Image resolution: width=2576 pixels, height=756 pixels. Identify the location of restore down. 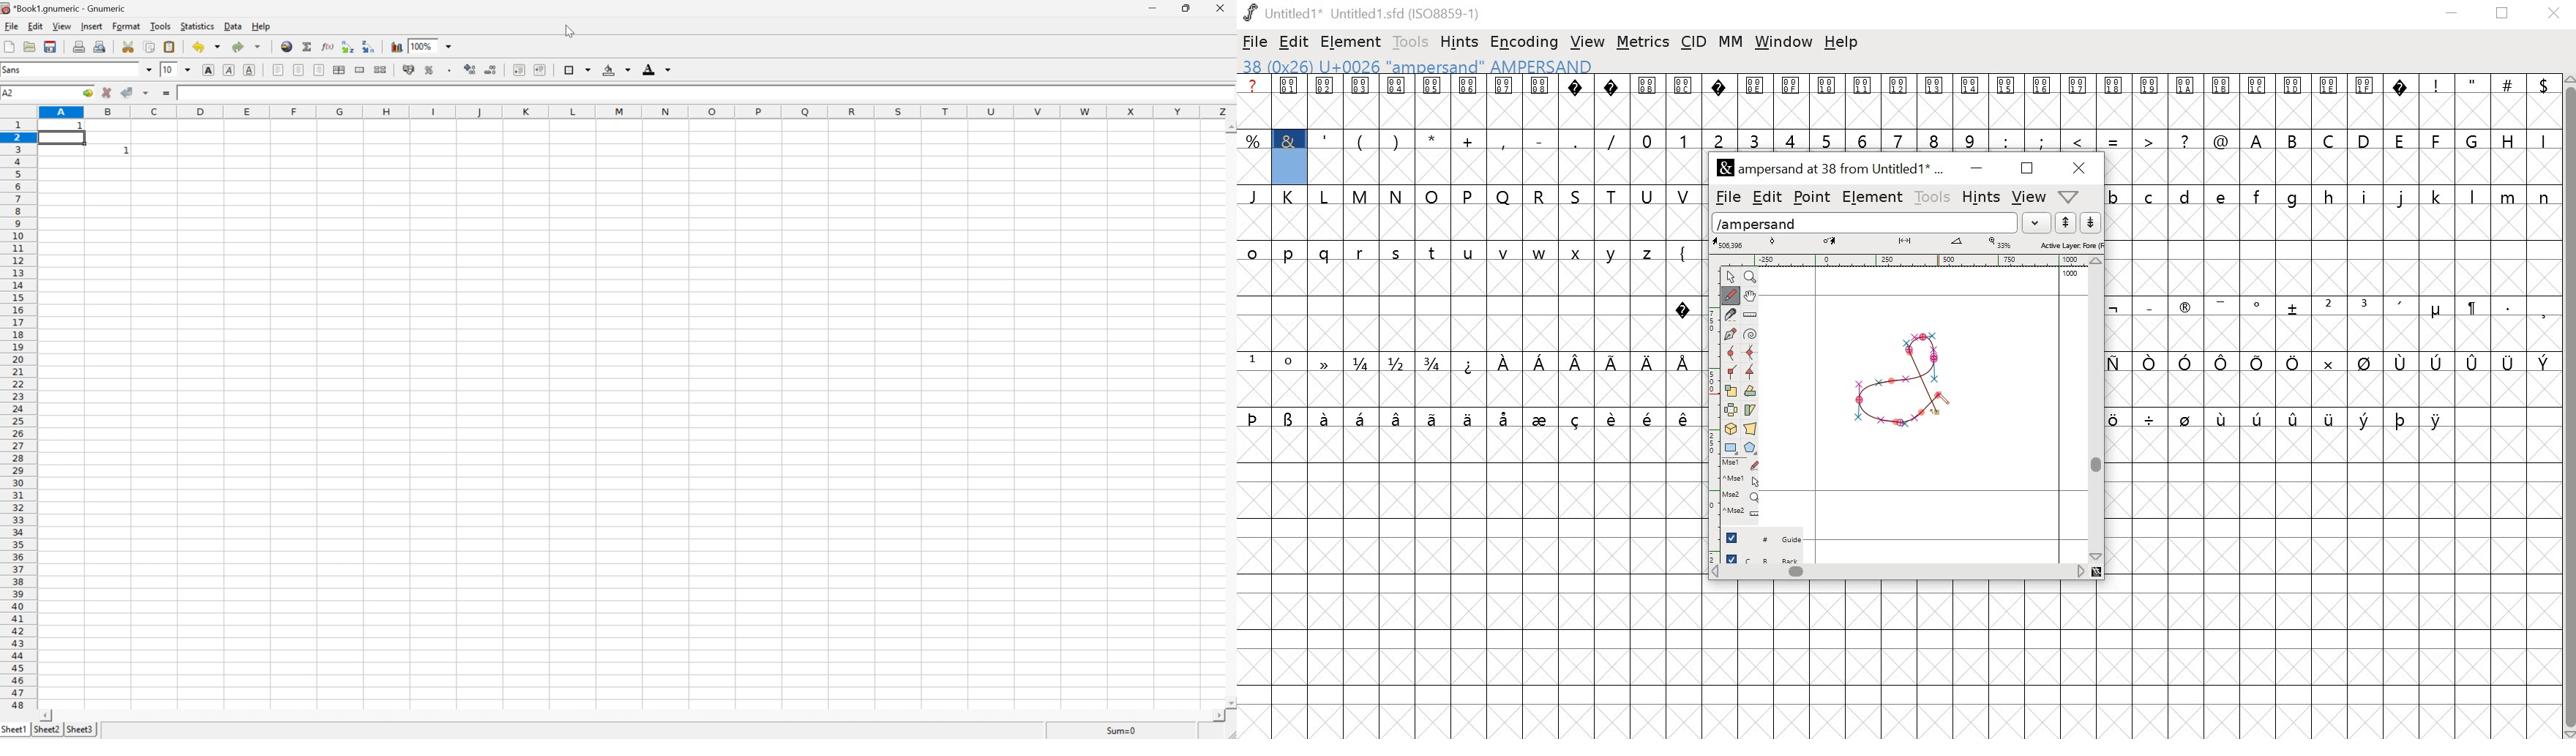
(1186, 8).